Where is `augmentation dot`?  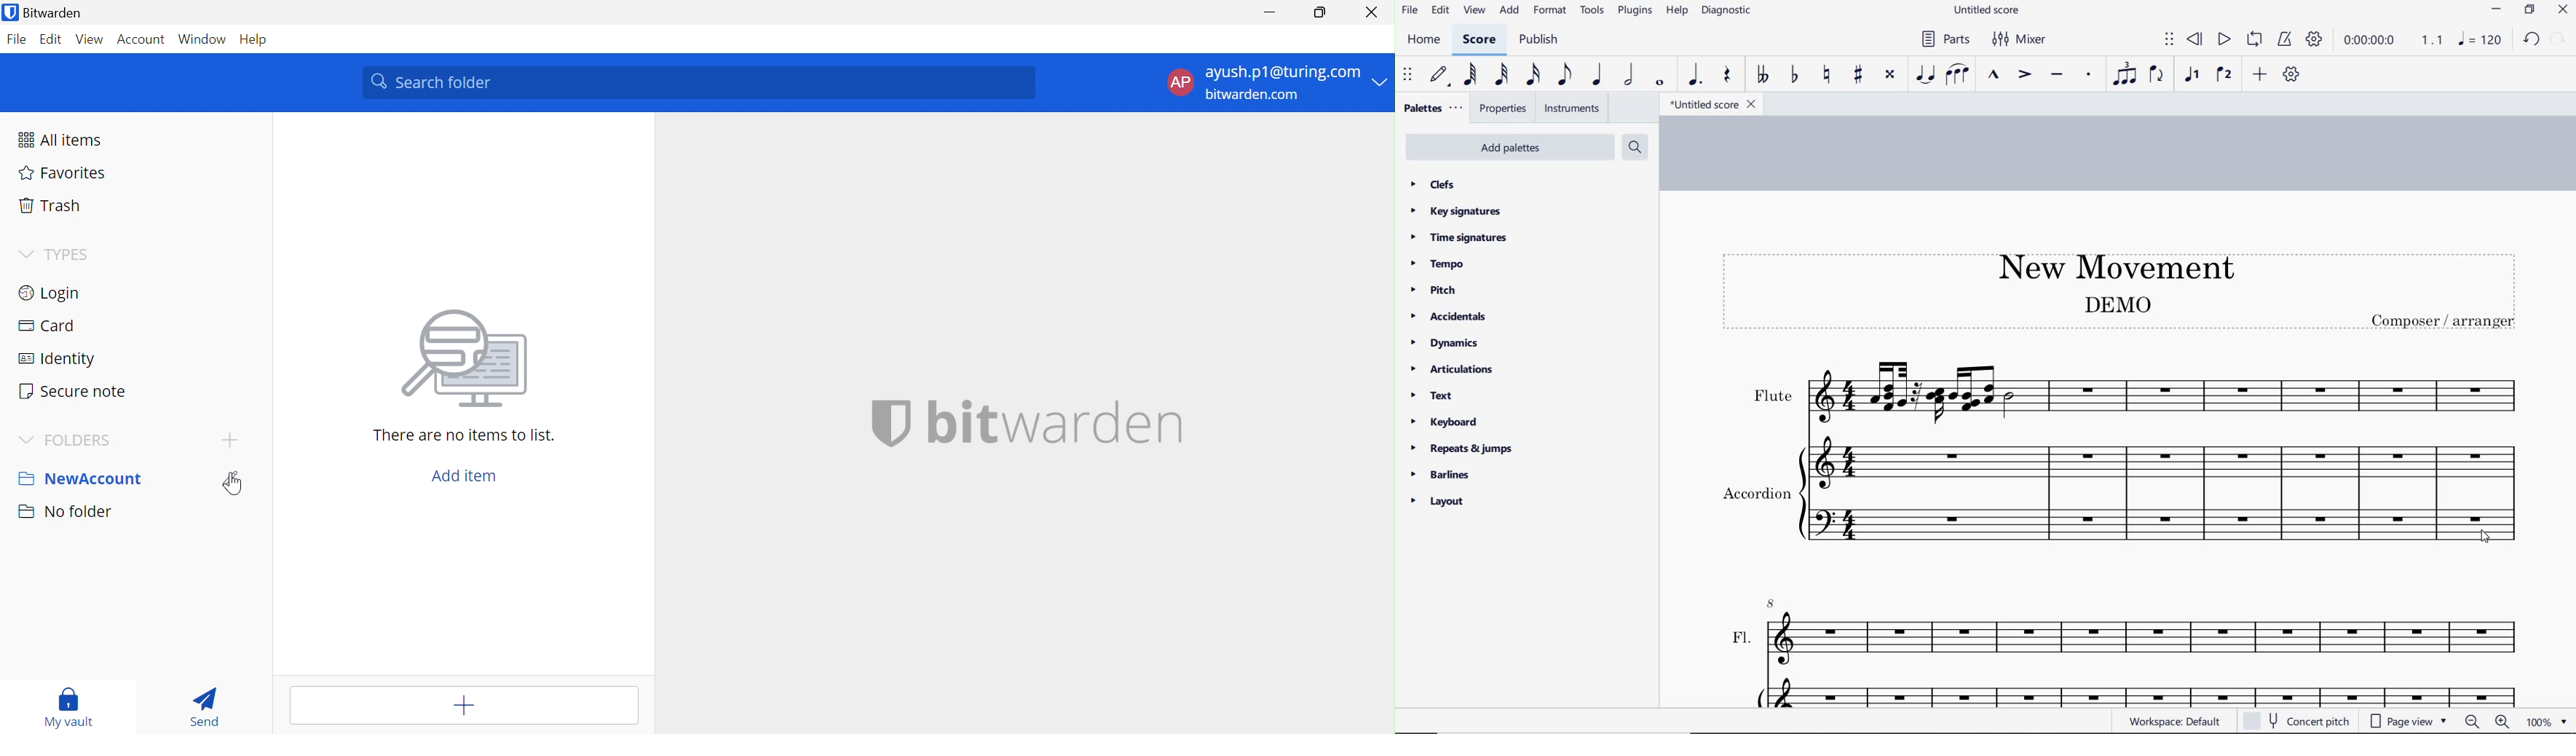
augmentation dot is located at coordinates (1693, 75).